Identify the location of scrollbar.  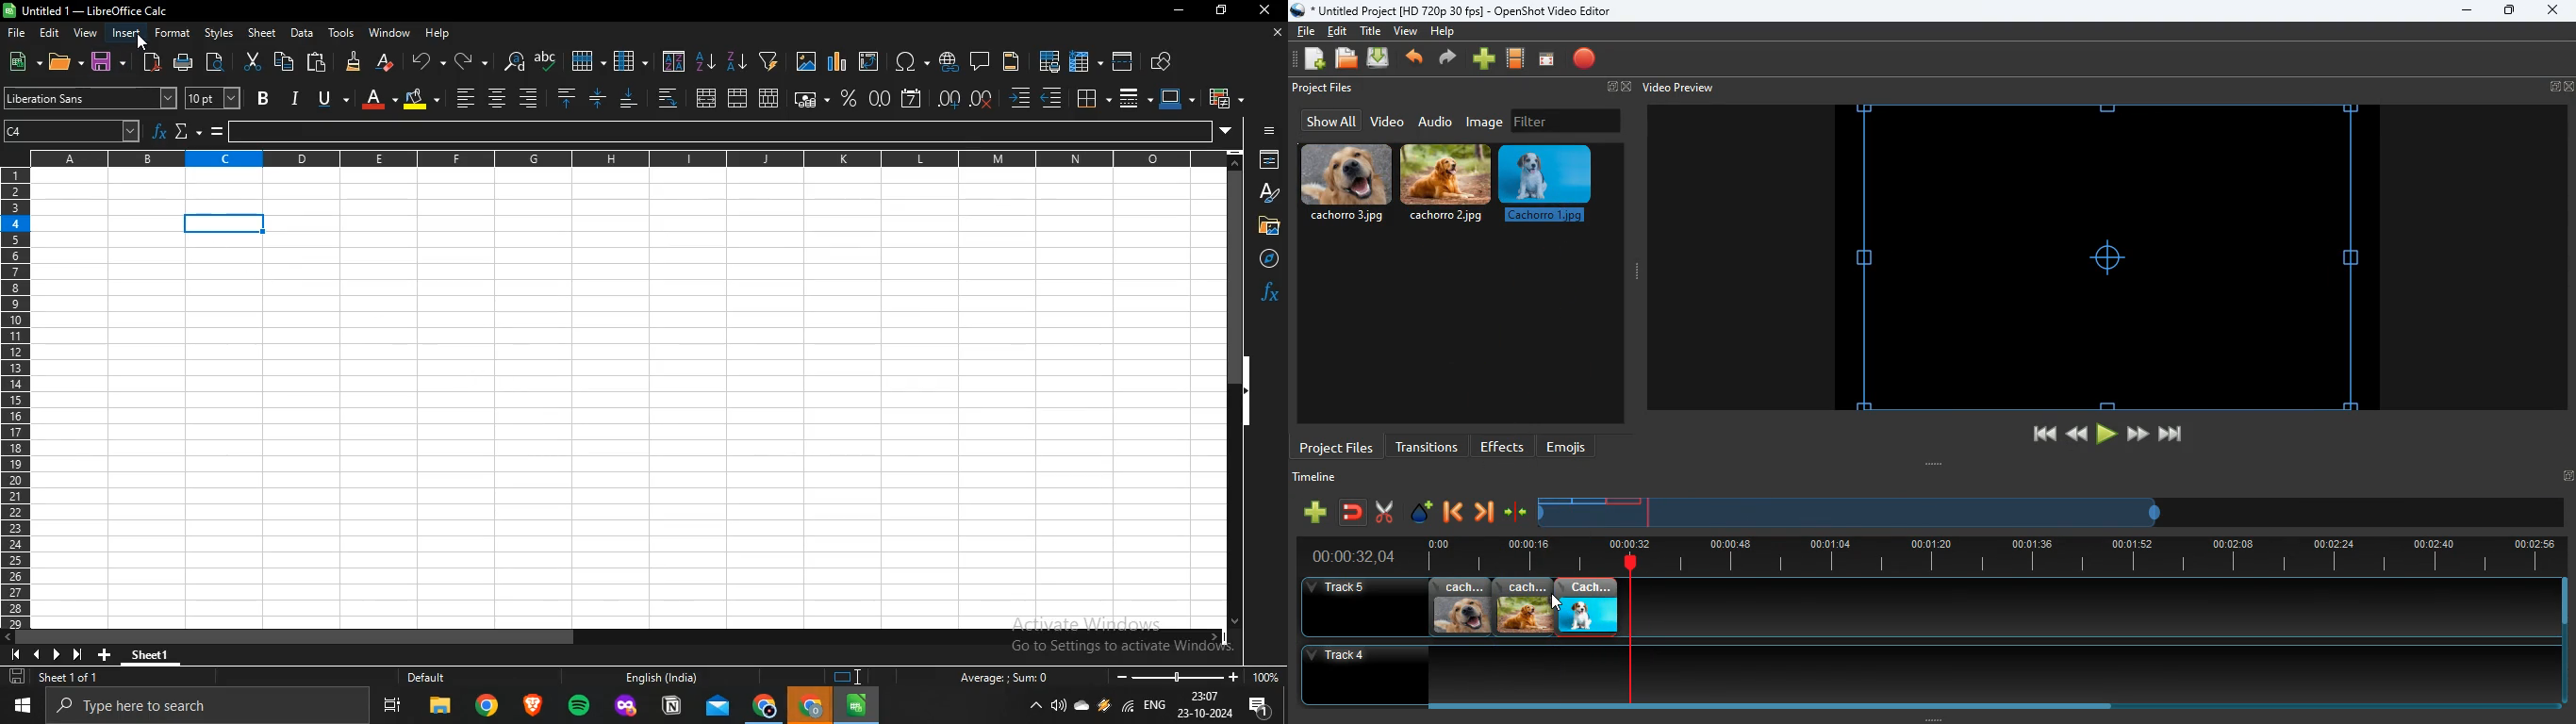
(615, 637).